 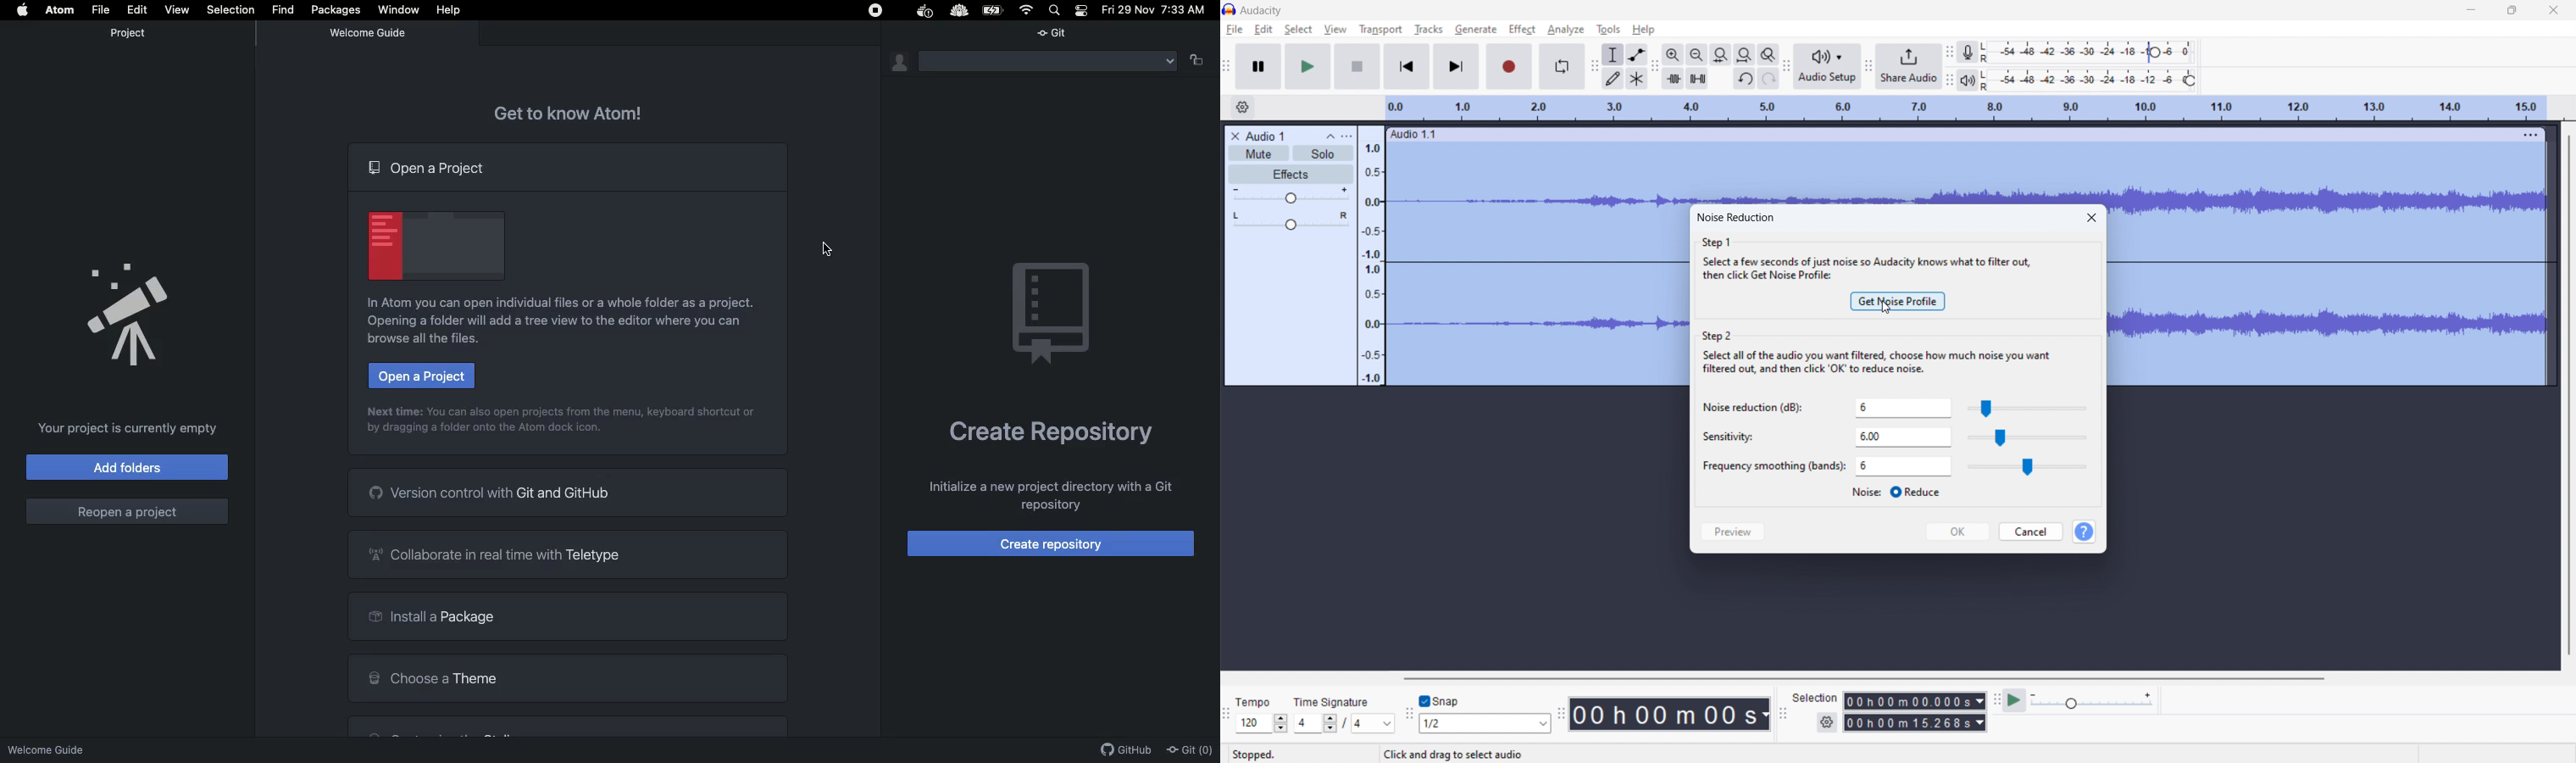 I want to click on edit toolbar, so click(x=1654, y=66).